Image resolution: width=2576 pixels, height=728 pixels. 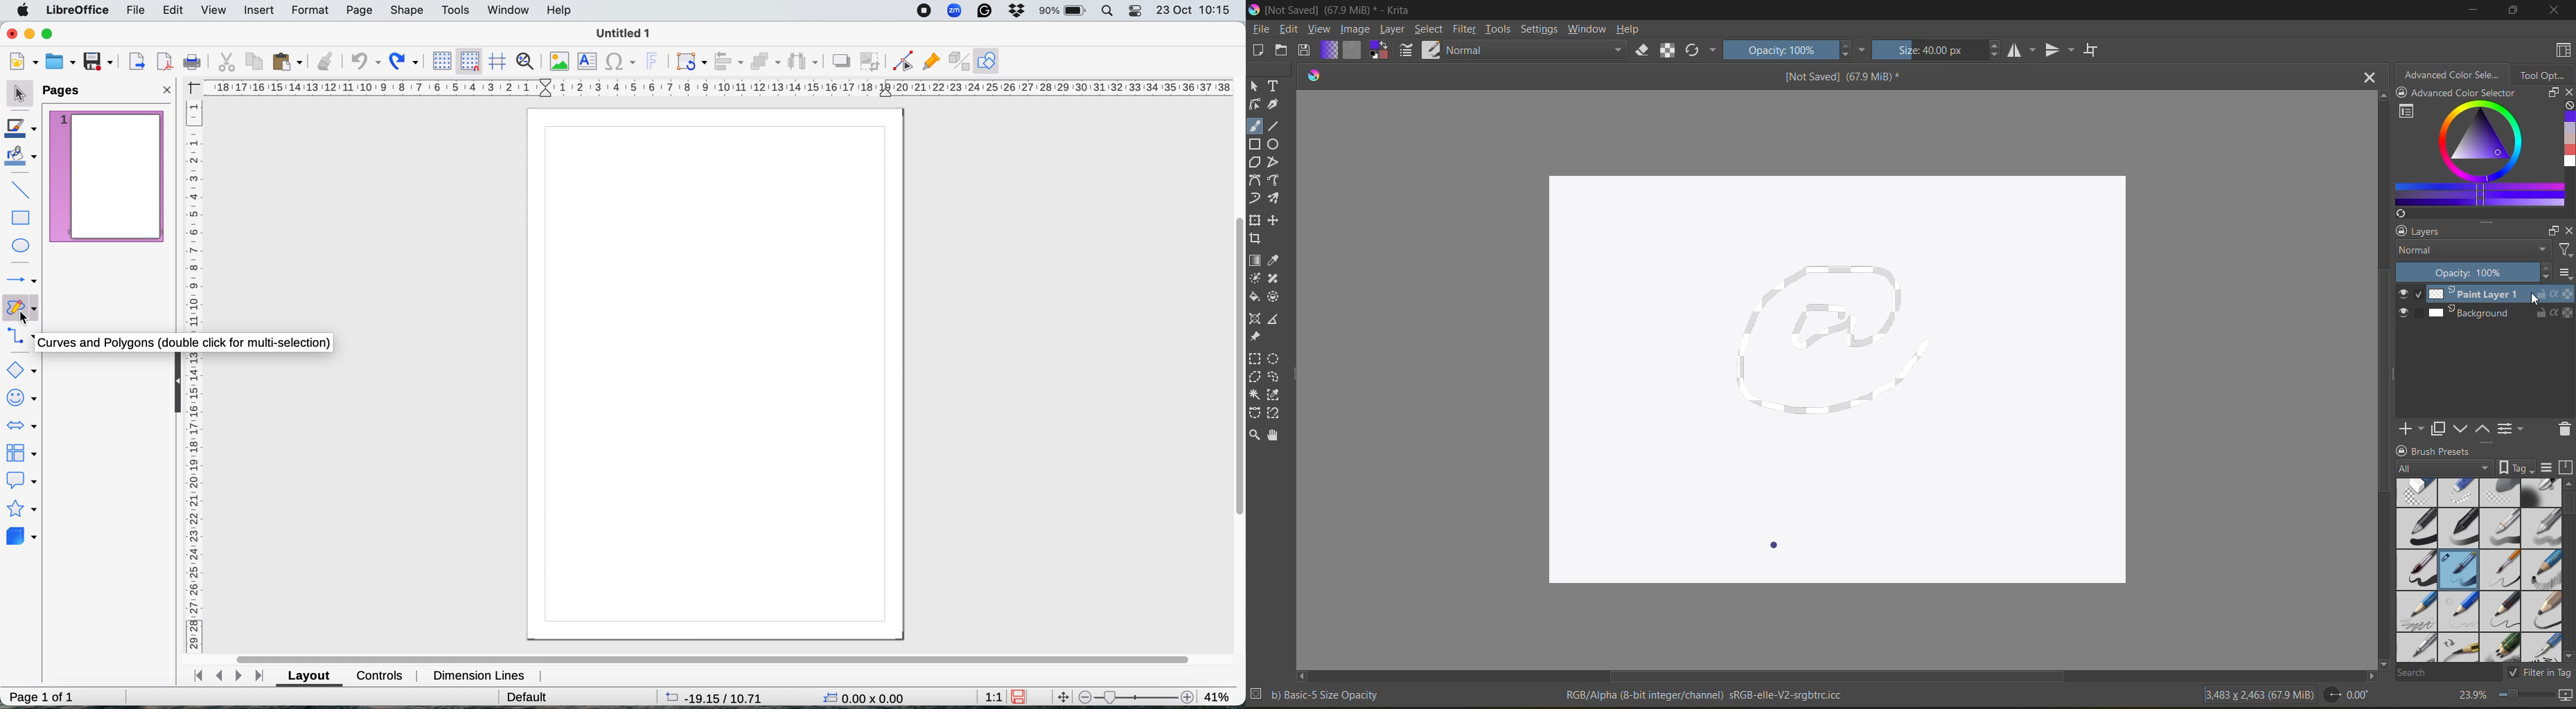 I want to click on advanced color selector, so click(x=2454, y=75).